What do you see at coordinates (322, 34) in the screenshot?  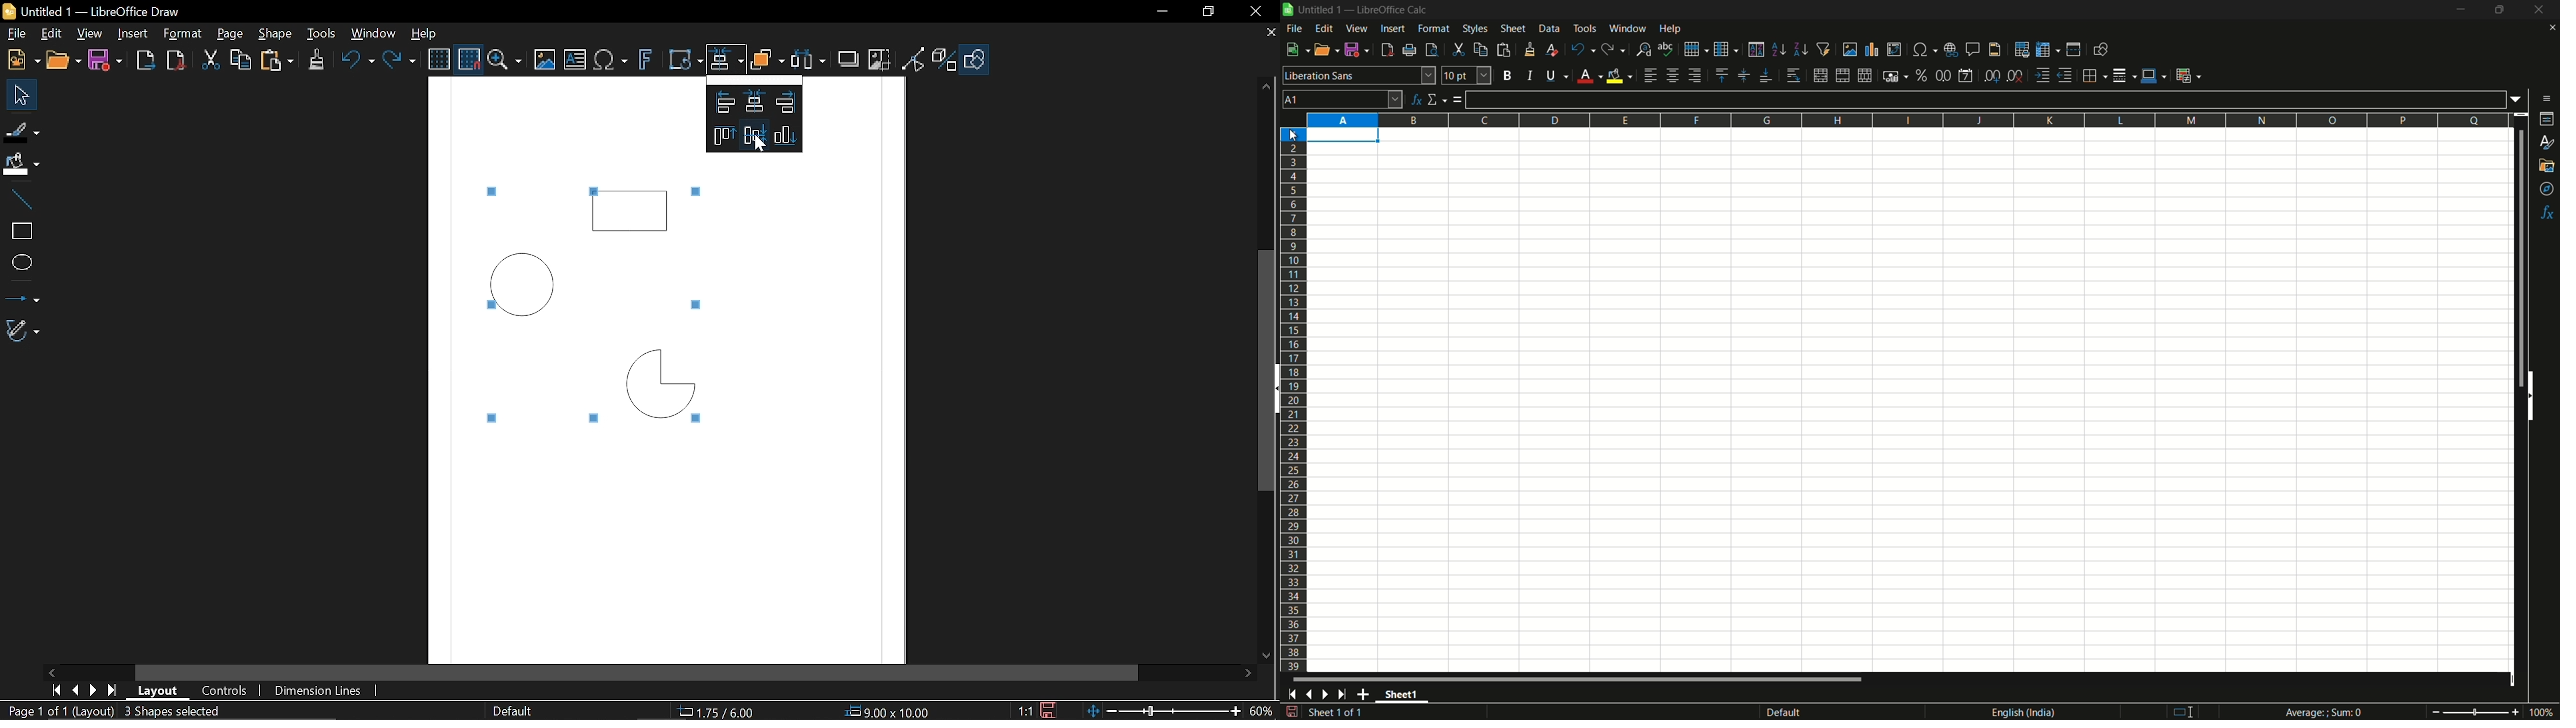 I see `Tools` at bounding box center [322, 34].